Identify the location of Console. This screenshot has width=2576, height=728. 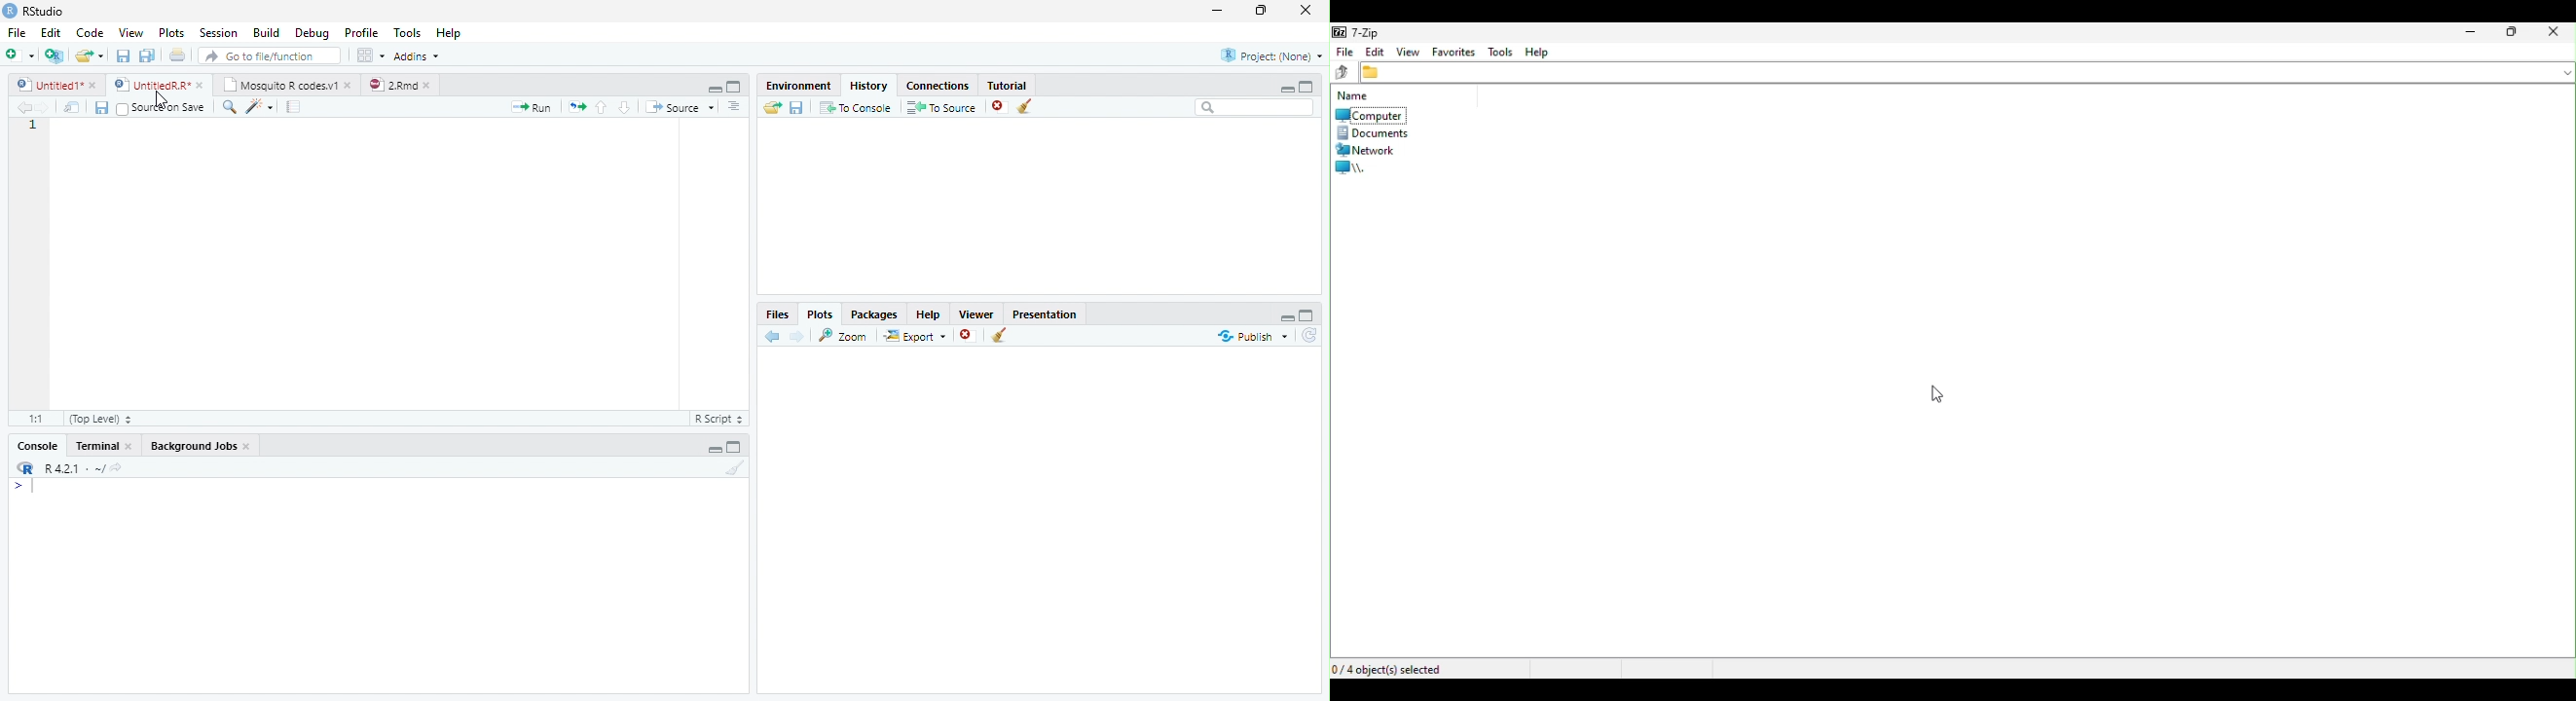
(37, 445).